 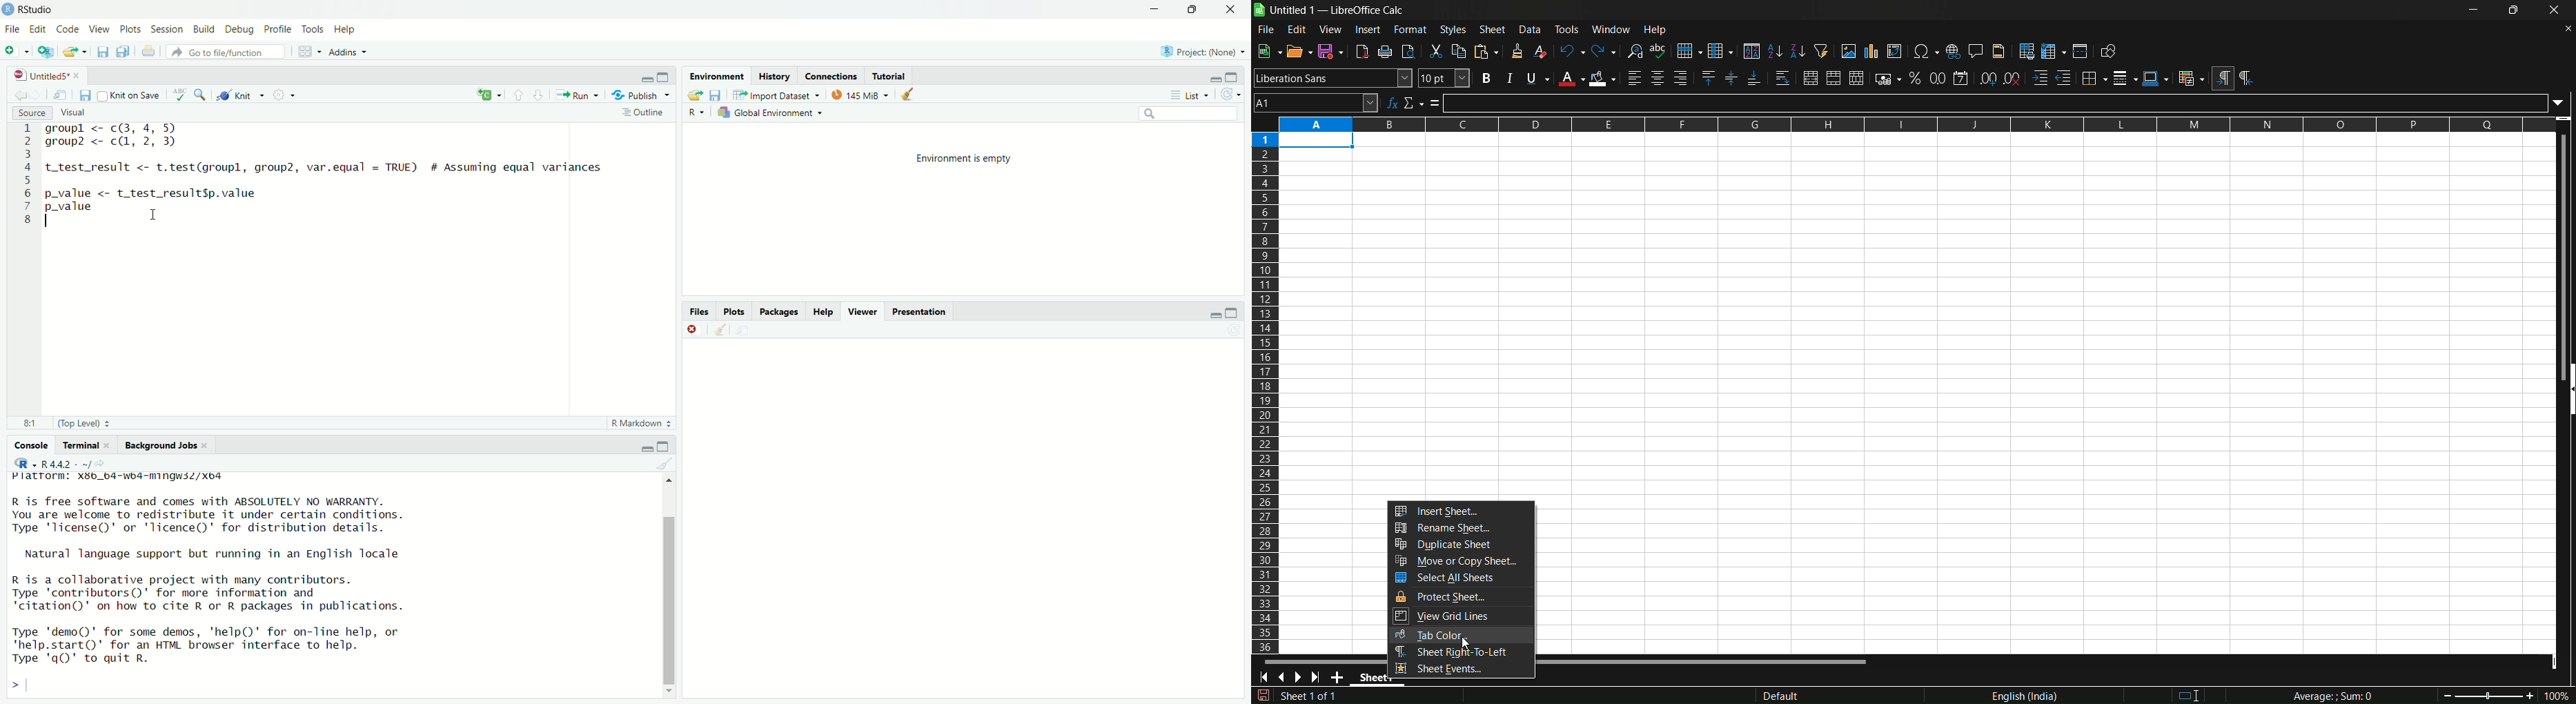 What do you see at coordinates (1299, 677) in the screenshot?
I see `scroll to next sheet` at bounding box center [1299, 677].